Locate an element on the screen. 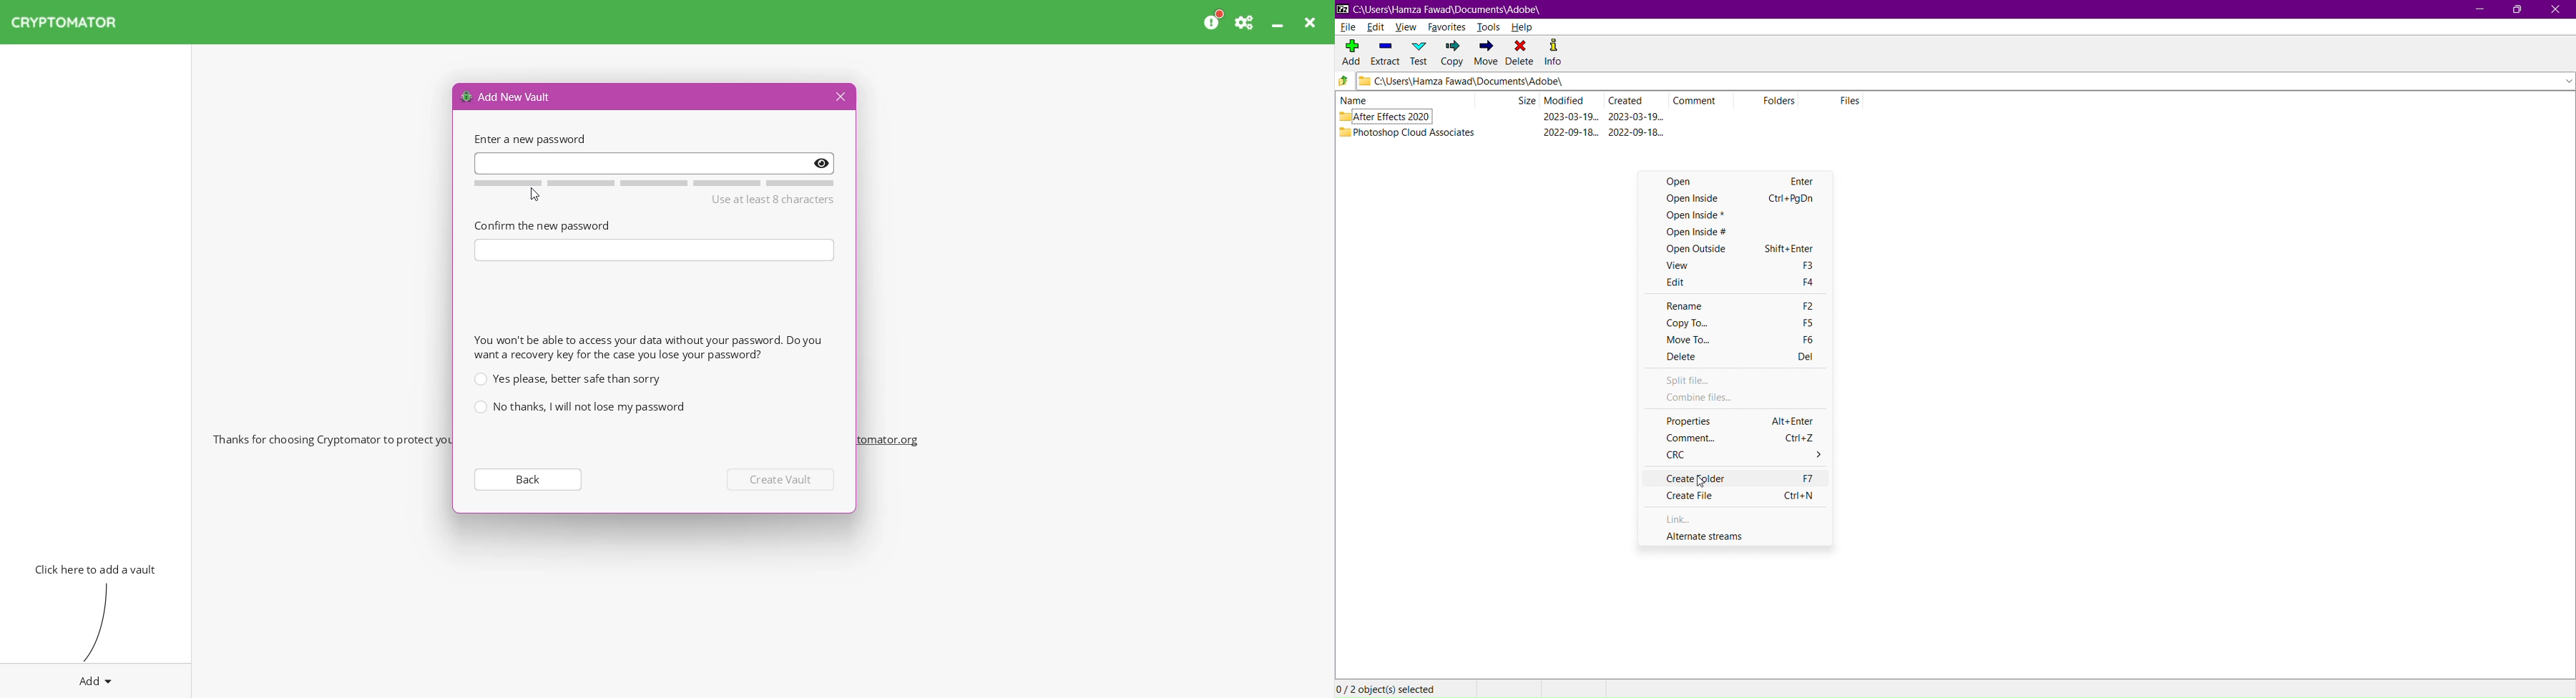  Yes please, better safe than sorry is located at coordinates (567, 378).